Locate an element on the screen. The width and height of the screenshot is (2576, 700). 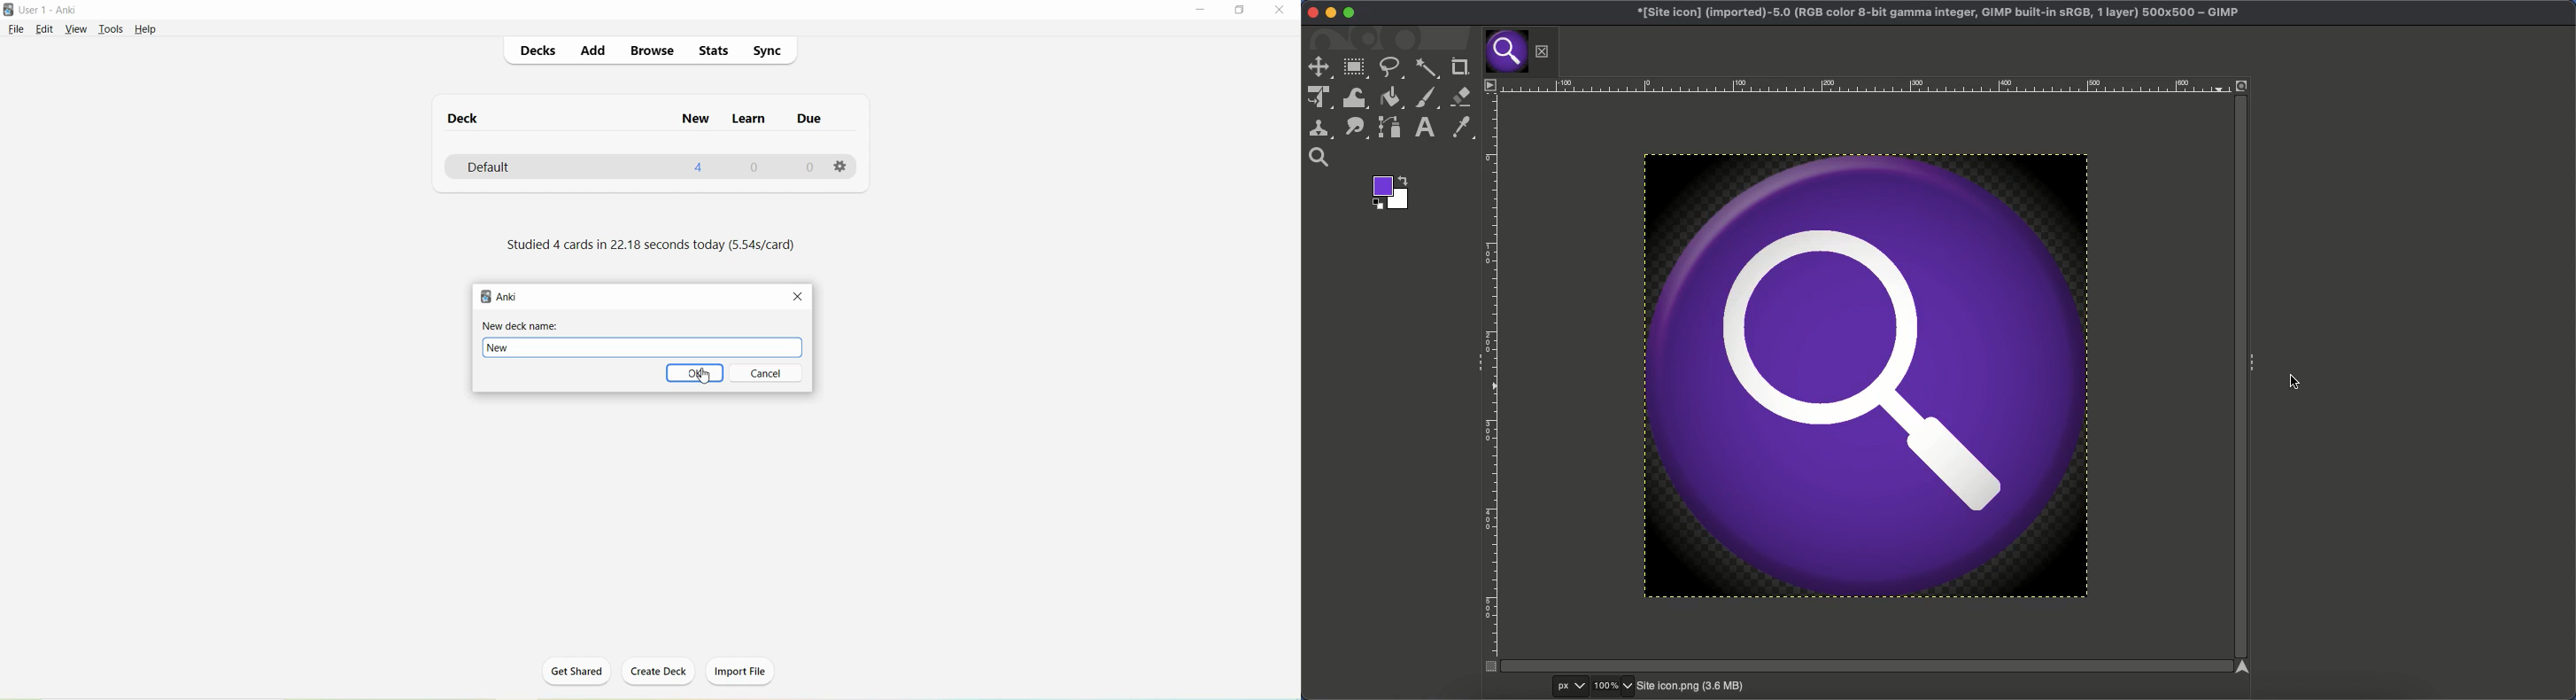
Anki is located at coordinates (500, 296).